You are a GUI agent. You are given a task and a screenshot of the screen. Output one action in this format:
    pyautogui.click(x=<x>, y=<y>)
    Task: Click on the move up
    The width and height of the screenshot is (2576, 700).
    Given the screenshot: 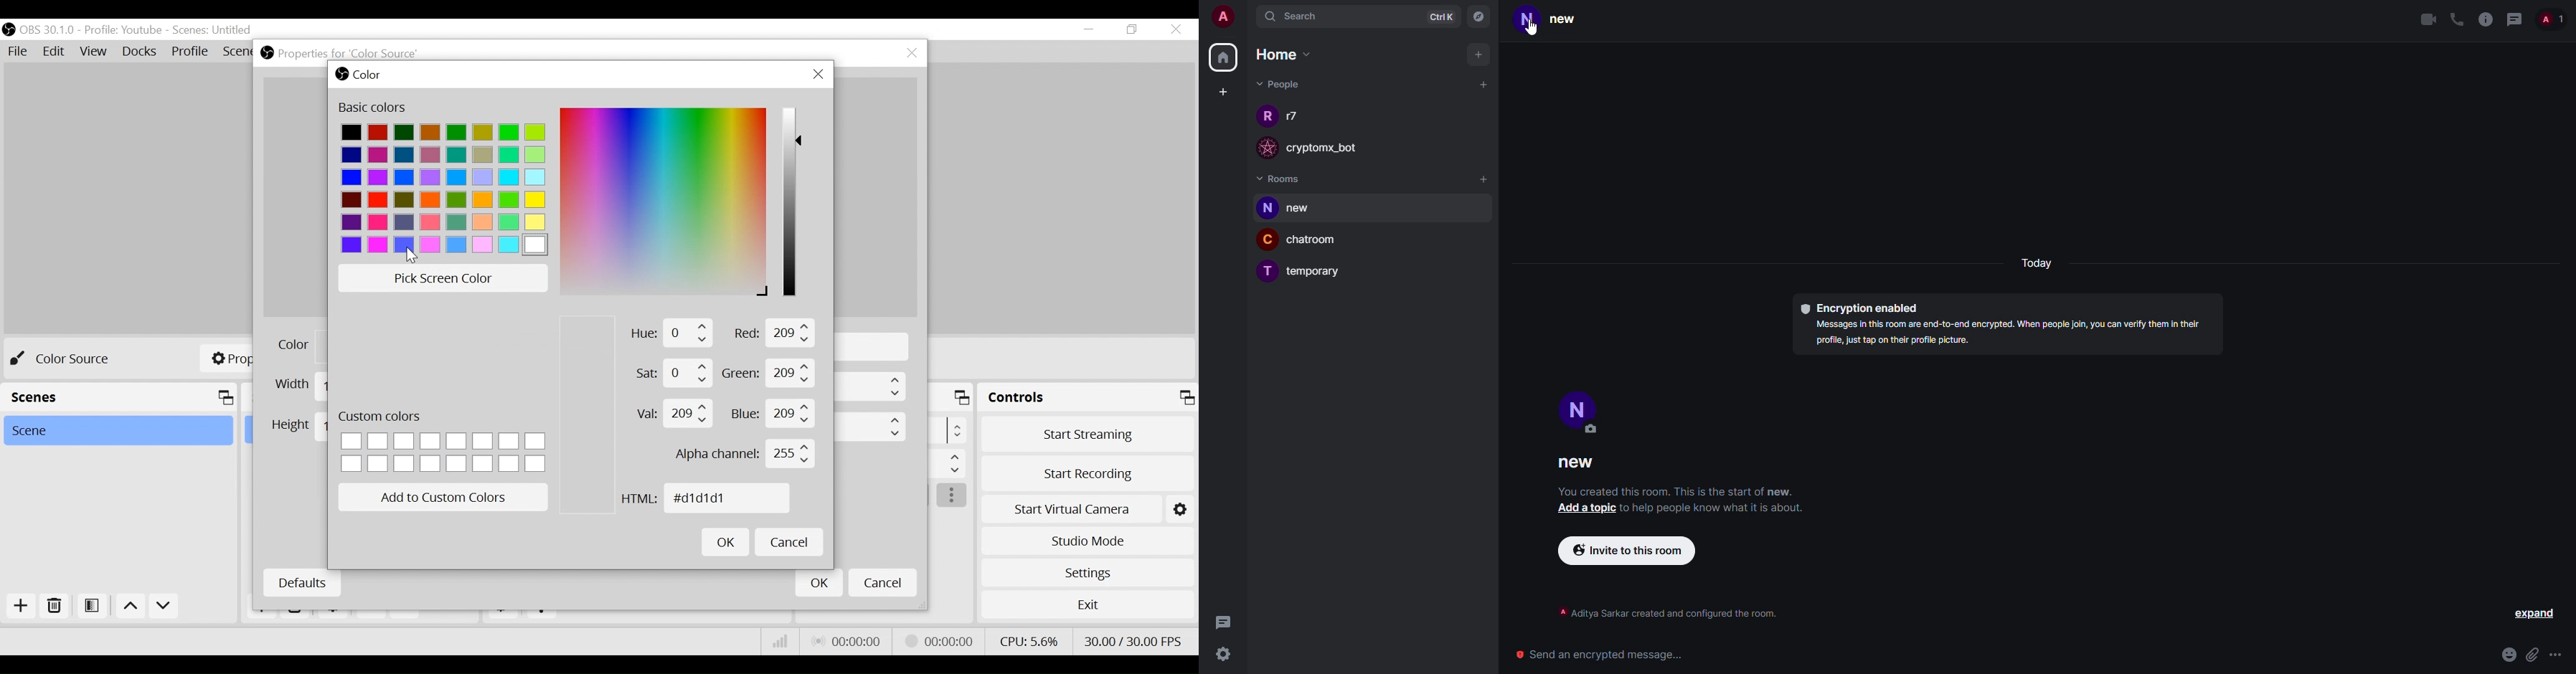 What is the action you would take?
    pyautogui.click(x=129, y=606)
    